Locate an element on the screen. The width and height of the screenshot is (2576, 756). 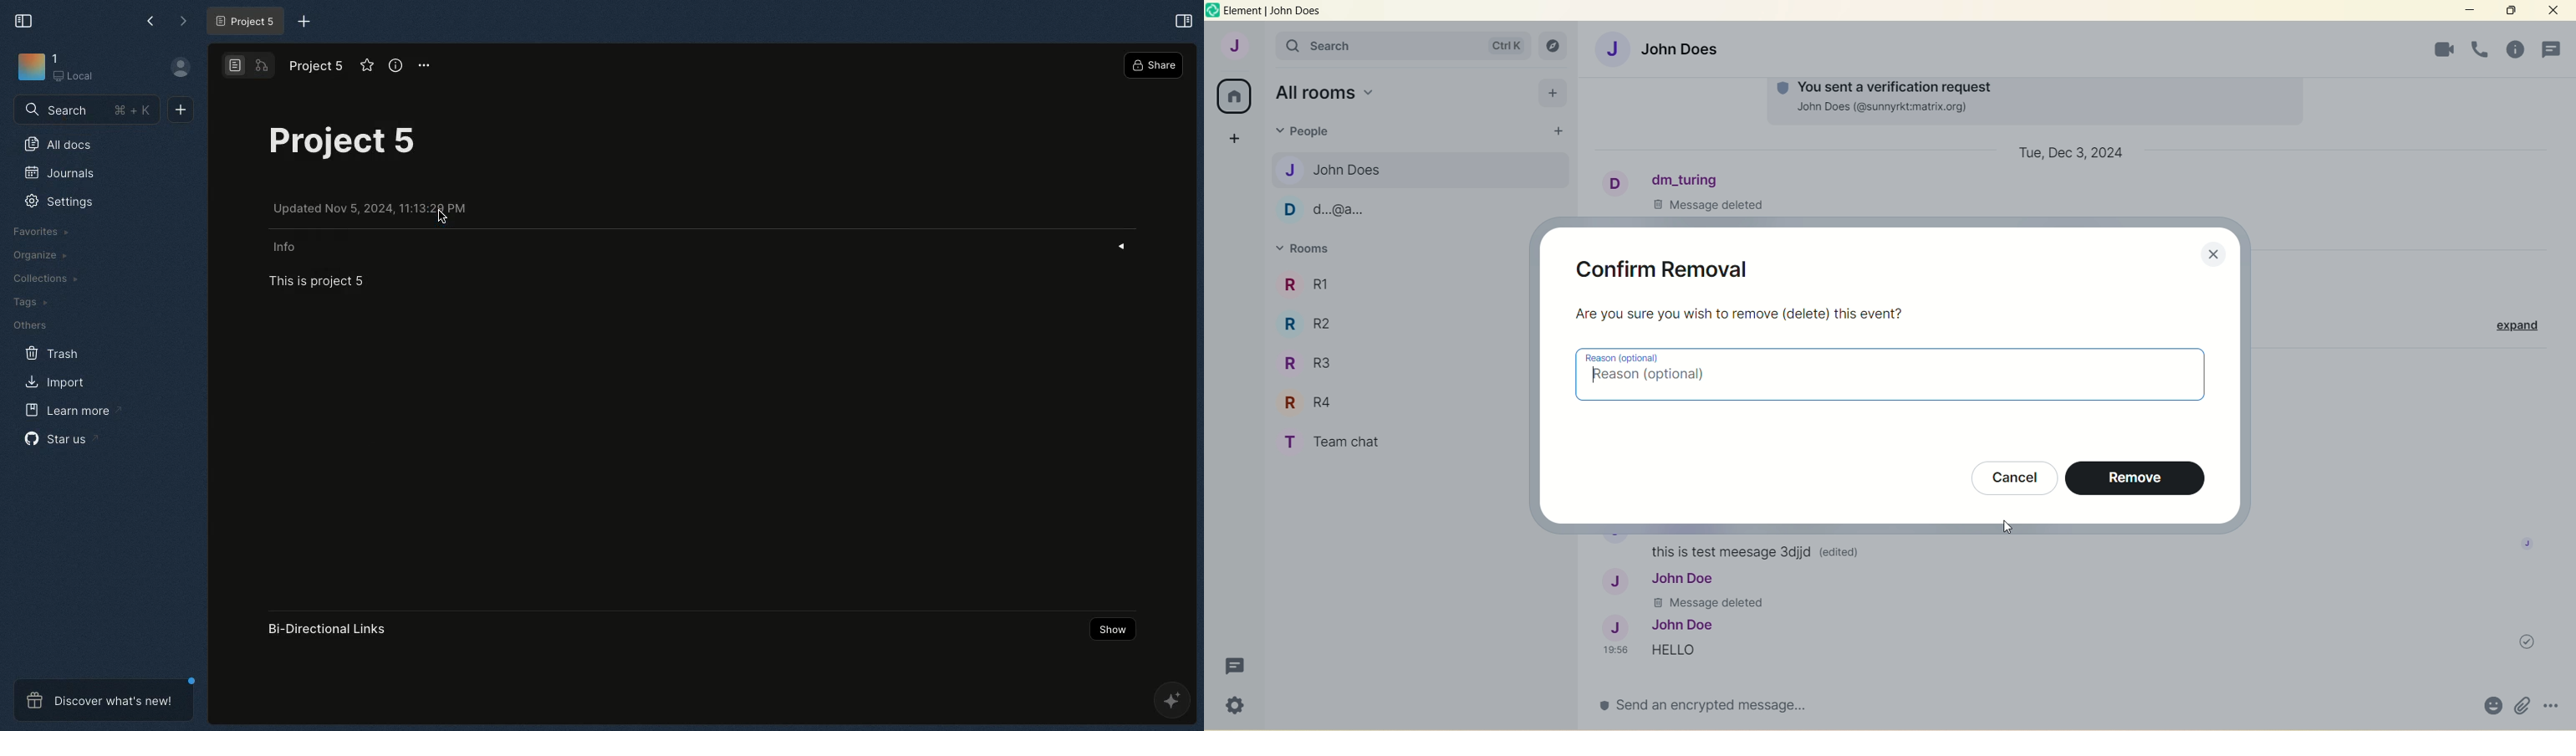
John Does is located at coordinates (1669, 47).